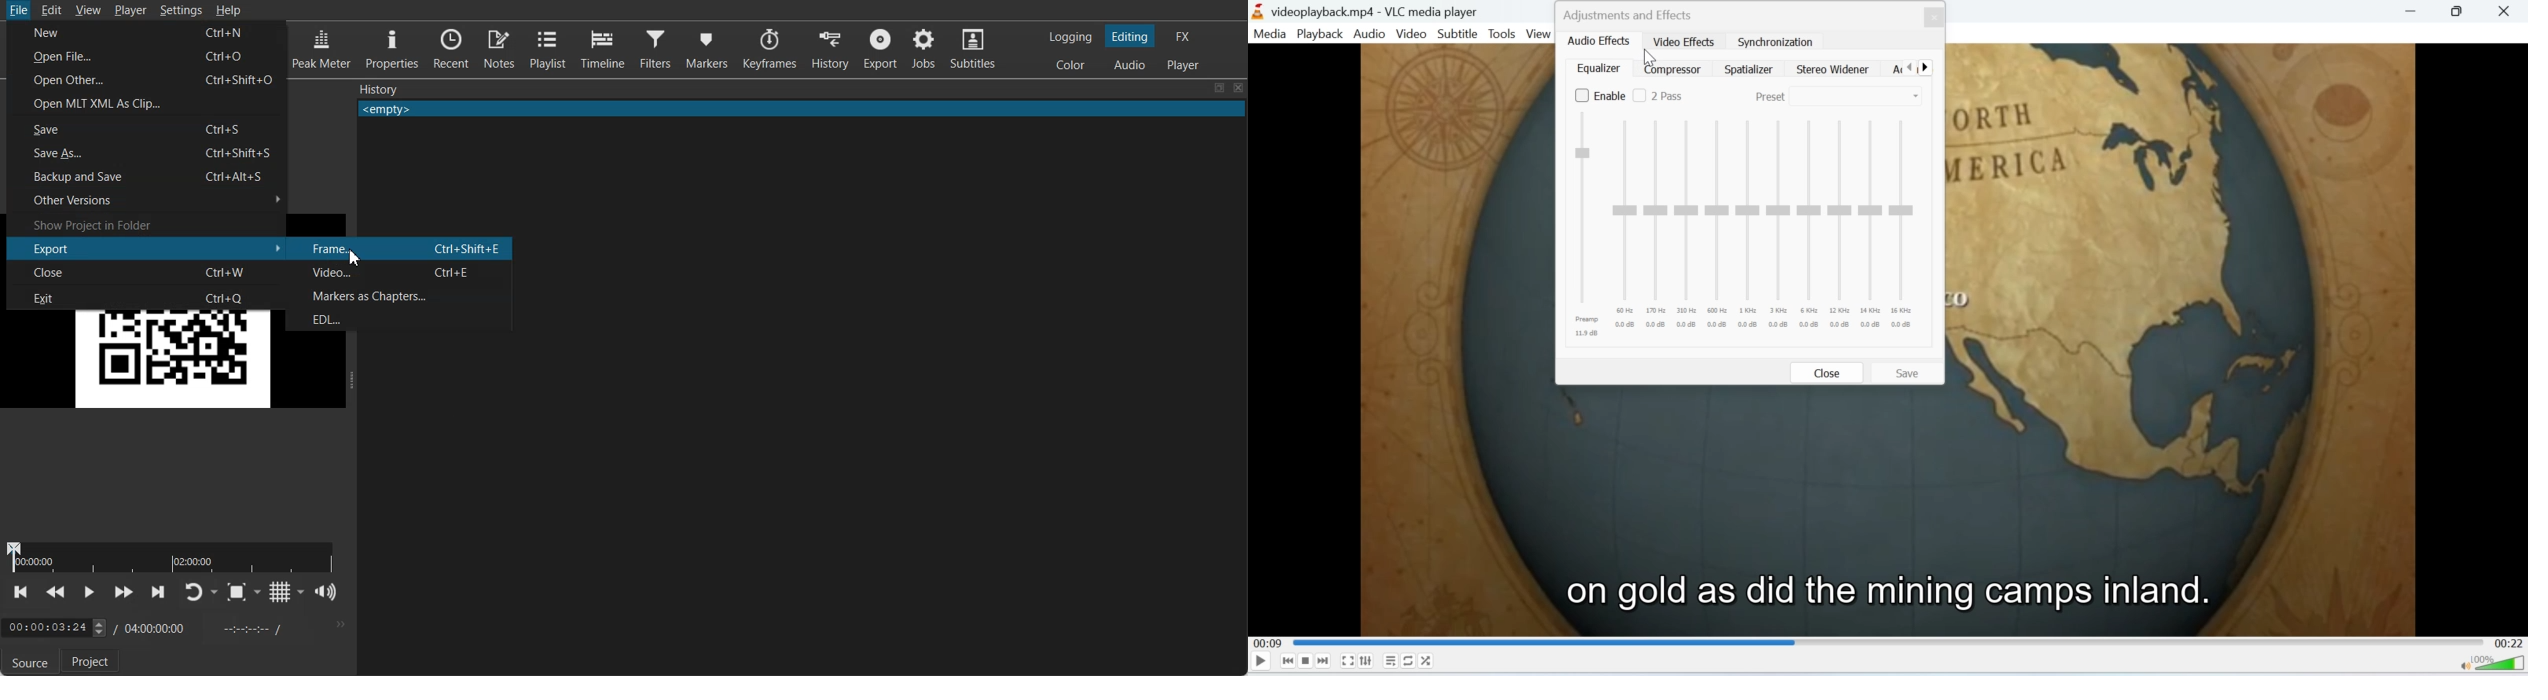 The width and height of the screenshot is (2548, 700). I want to click on Synchronization, so click(1777, 40).